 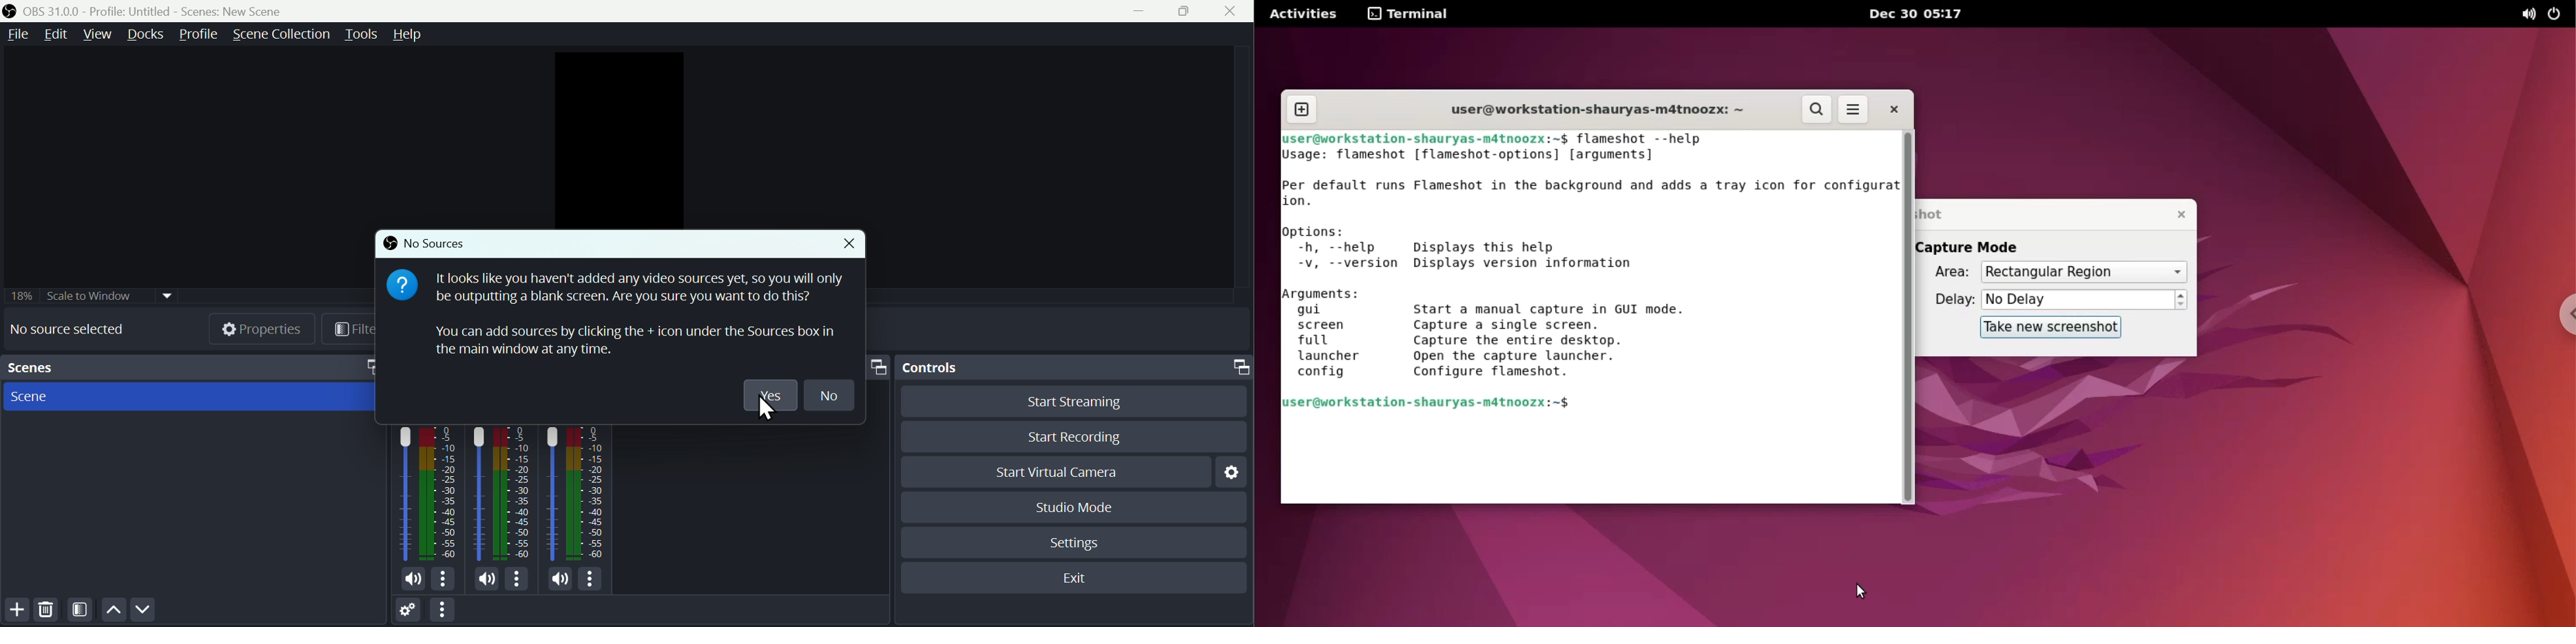 I want to click on Settings, so click(x=407, y=608).